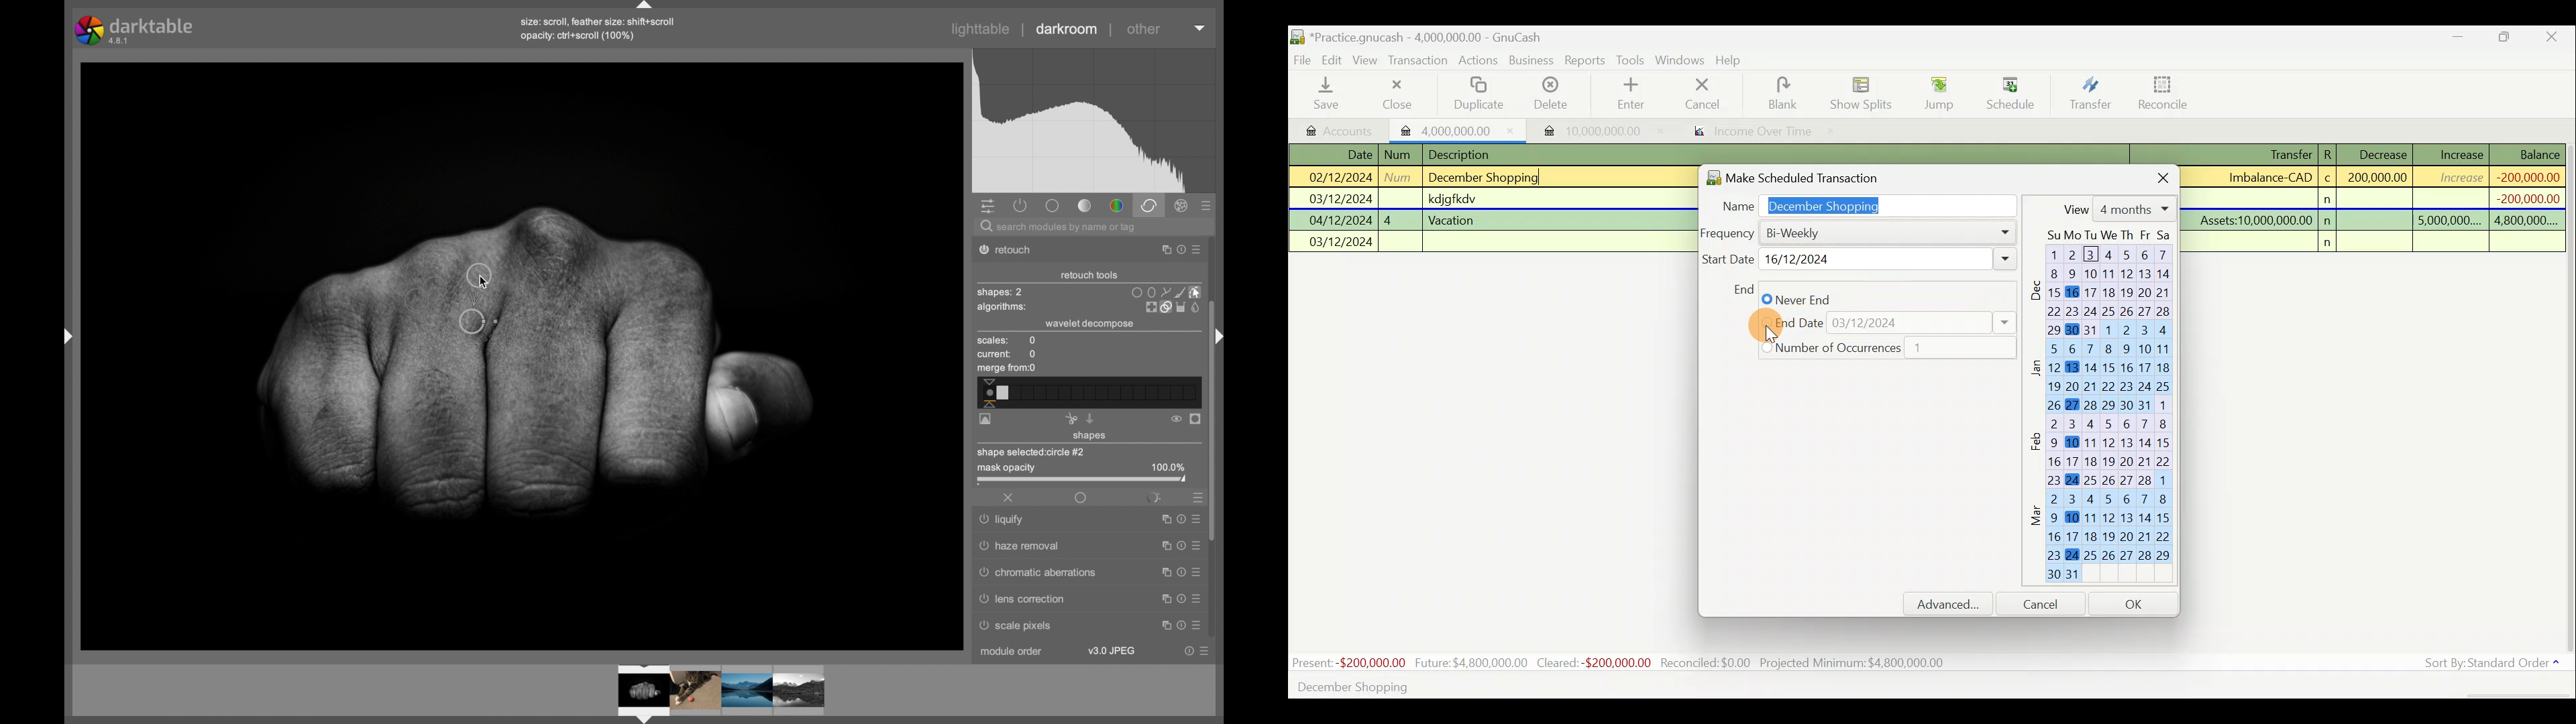 This screenshot has height=728, width=2576. What do you see at coordinates (2047, 603) in the screenshot?
I see `Cancel` at bounding box center [2047, 603].